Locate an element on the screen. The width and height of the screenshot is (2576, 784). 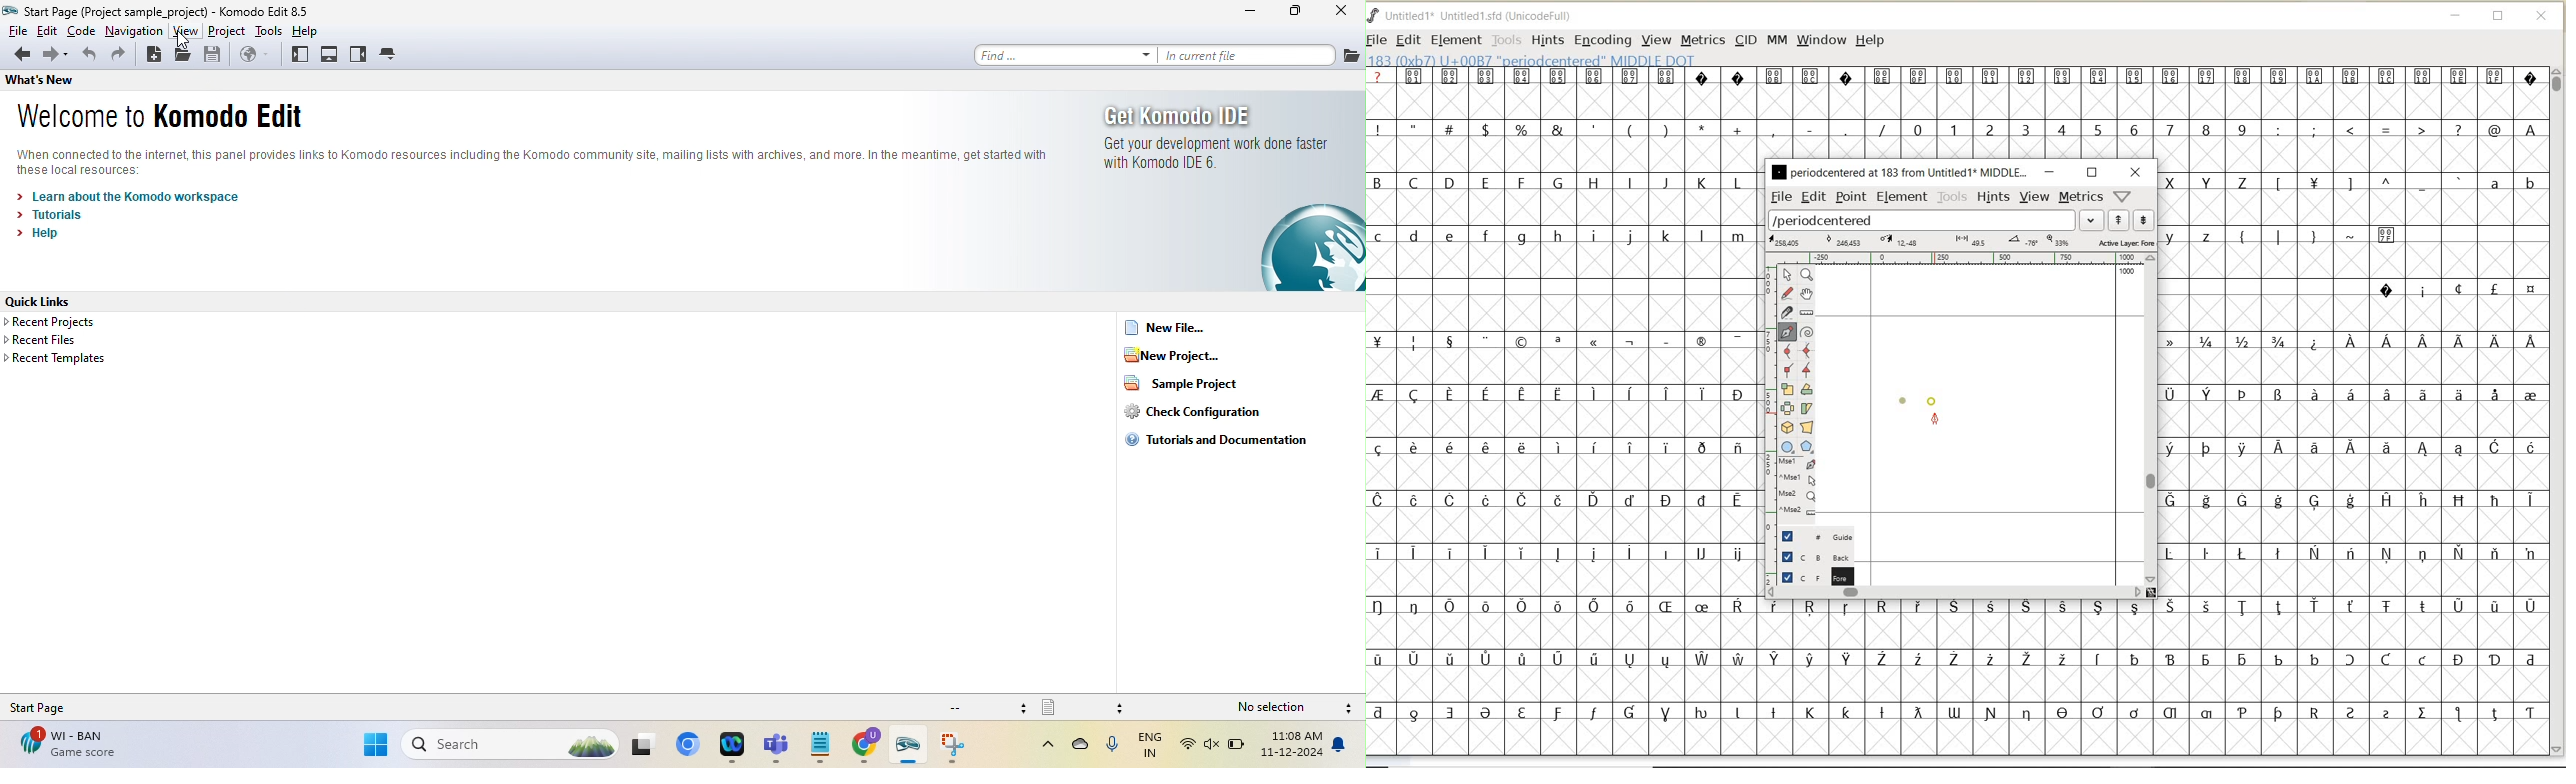
draw a freehand curve is located at coordinates (1787, 291).